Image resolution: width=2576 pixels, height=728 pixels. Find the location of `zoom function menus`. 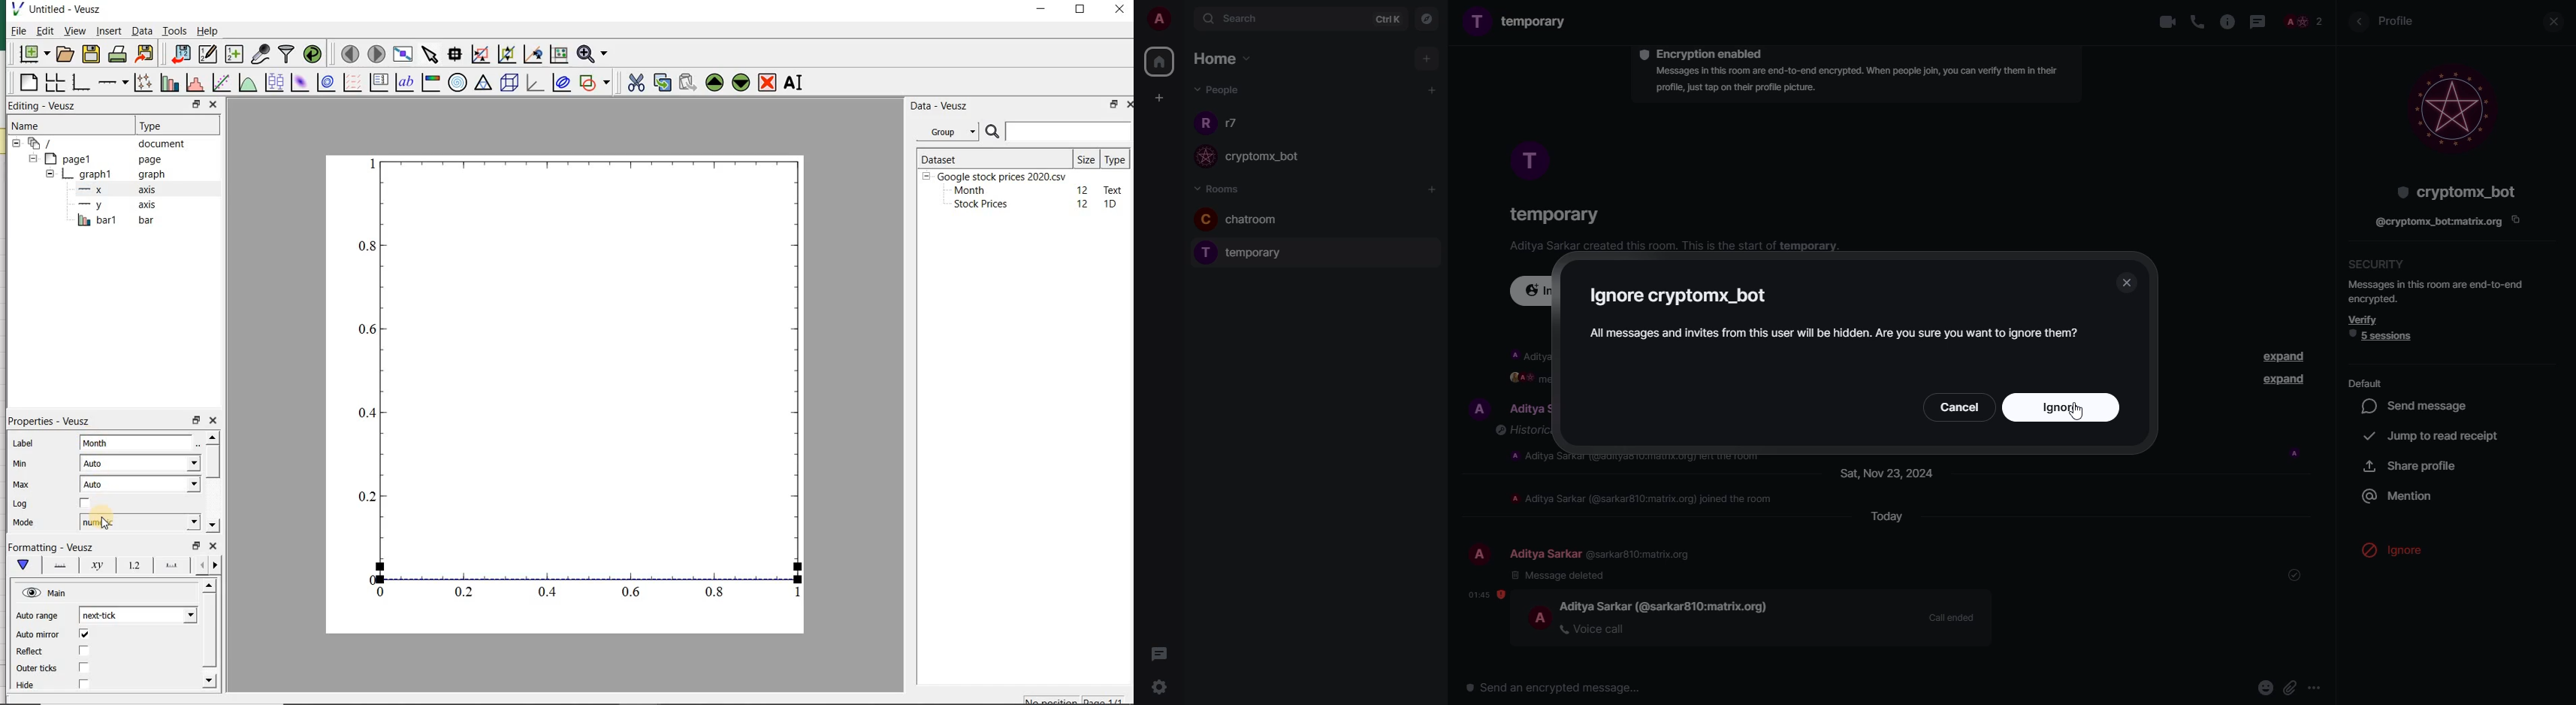

zoom function menus is located at coordinates (595, 55).